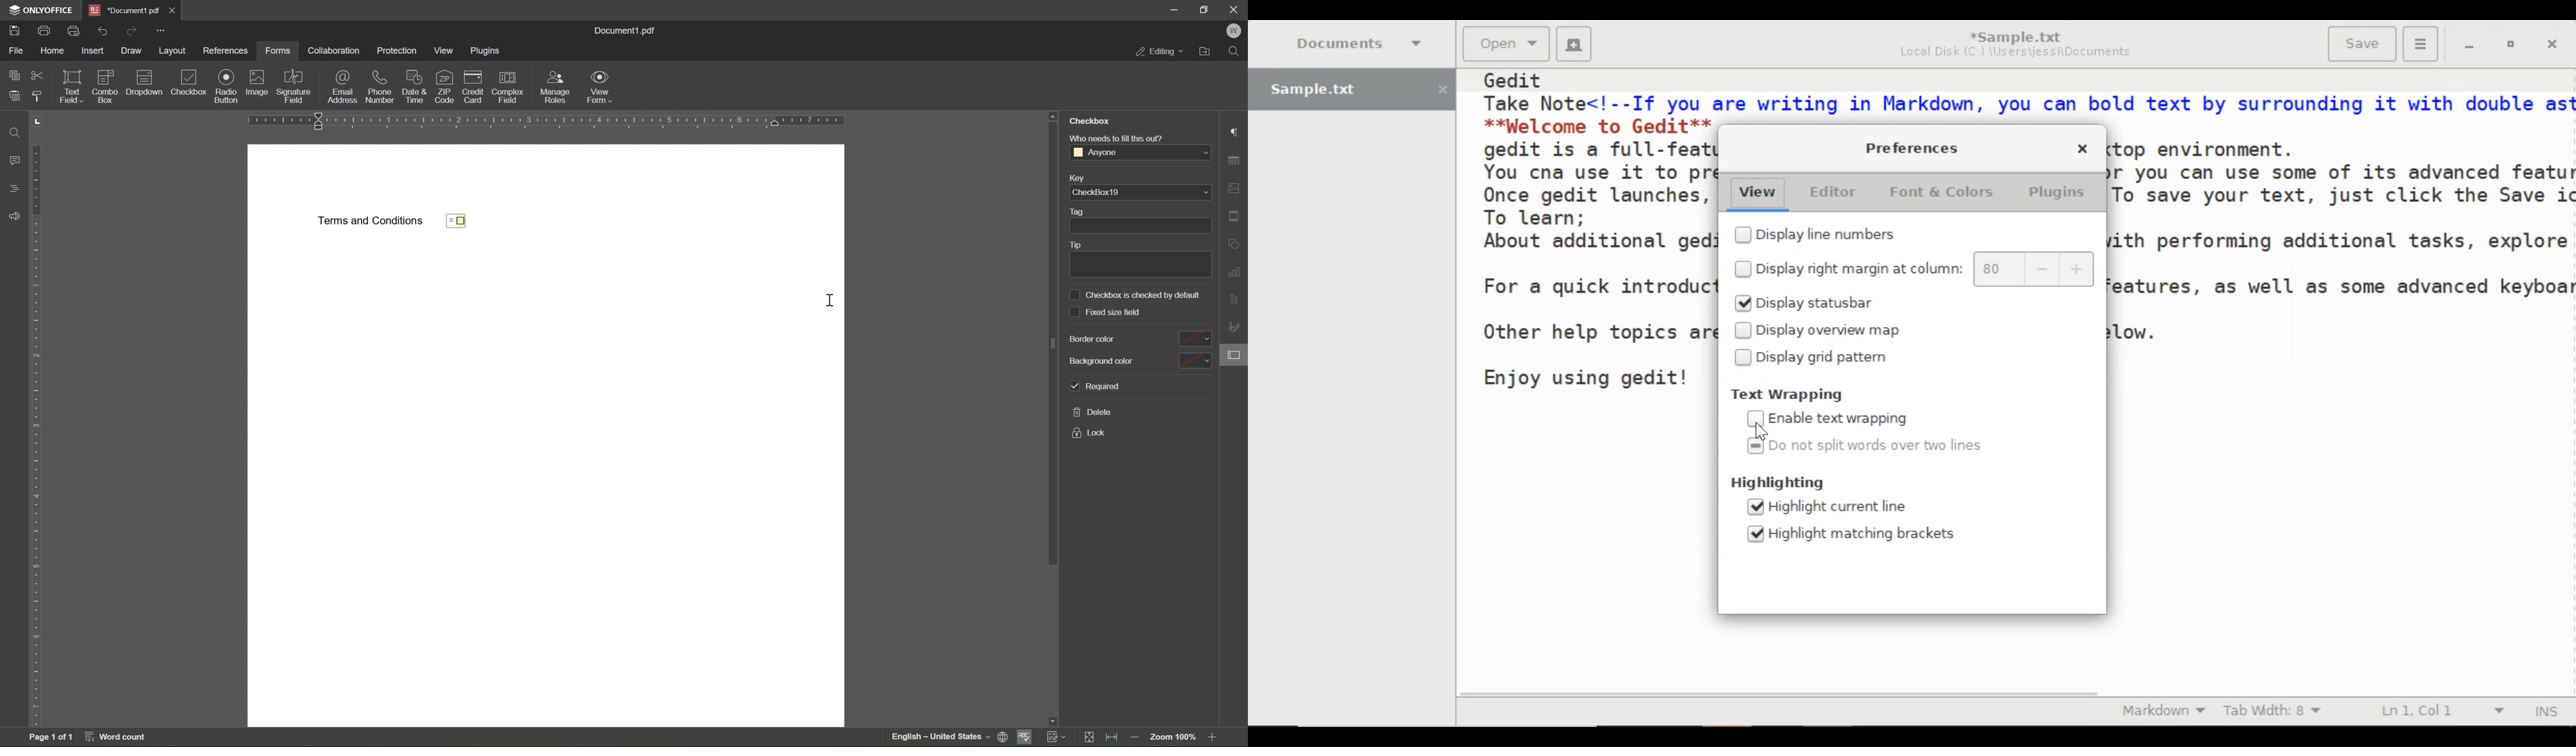  I want to click on lock, so click(1092, 434).